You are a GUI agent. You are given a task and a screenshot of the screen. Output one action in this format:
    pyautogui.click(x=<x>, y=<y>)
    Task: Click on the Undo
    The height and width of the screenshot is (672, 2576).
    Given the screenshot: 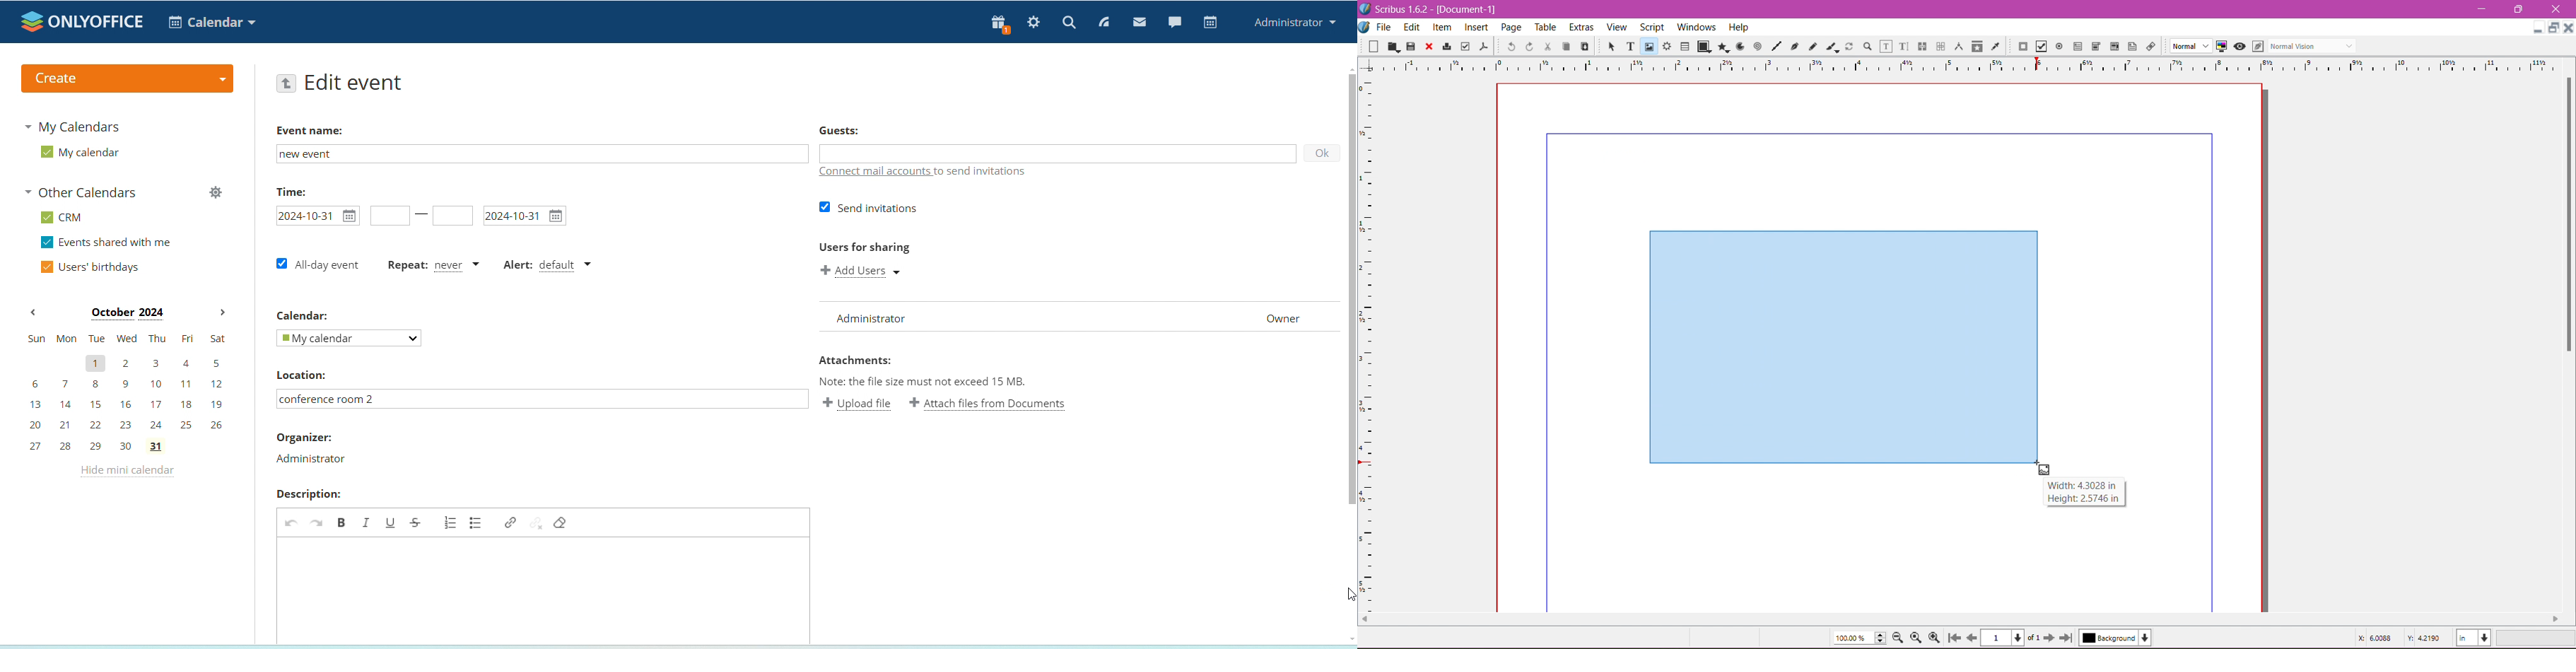 What is the action you would take?
    pyautogui.click(x=1511, y=46)
    